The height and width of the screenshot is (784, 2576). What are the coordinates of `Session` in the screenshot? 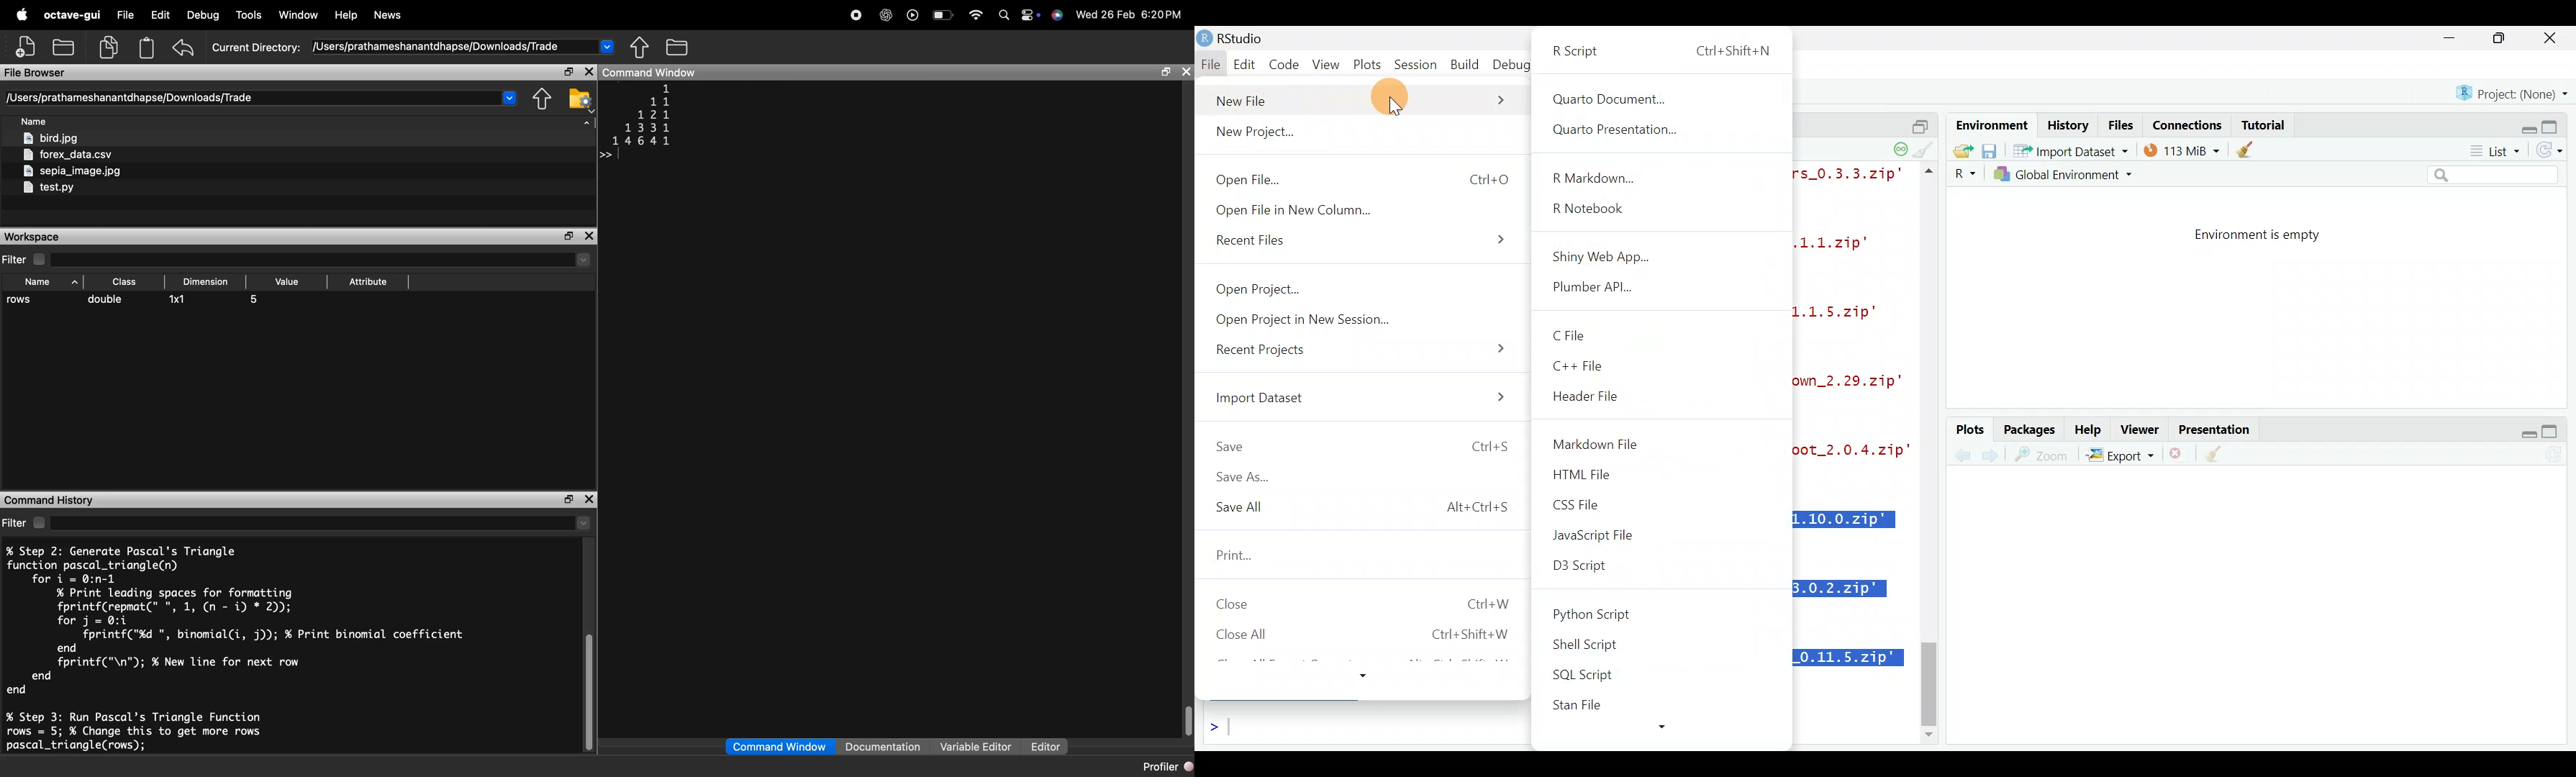 It's located at (1418, 64).